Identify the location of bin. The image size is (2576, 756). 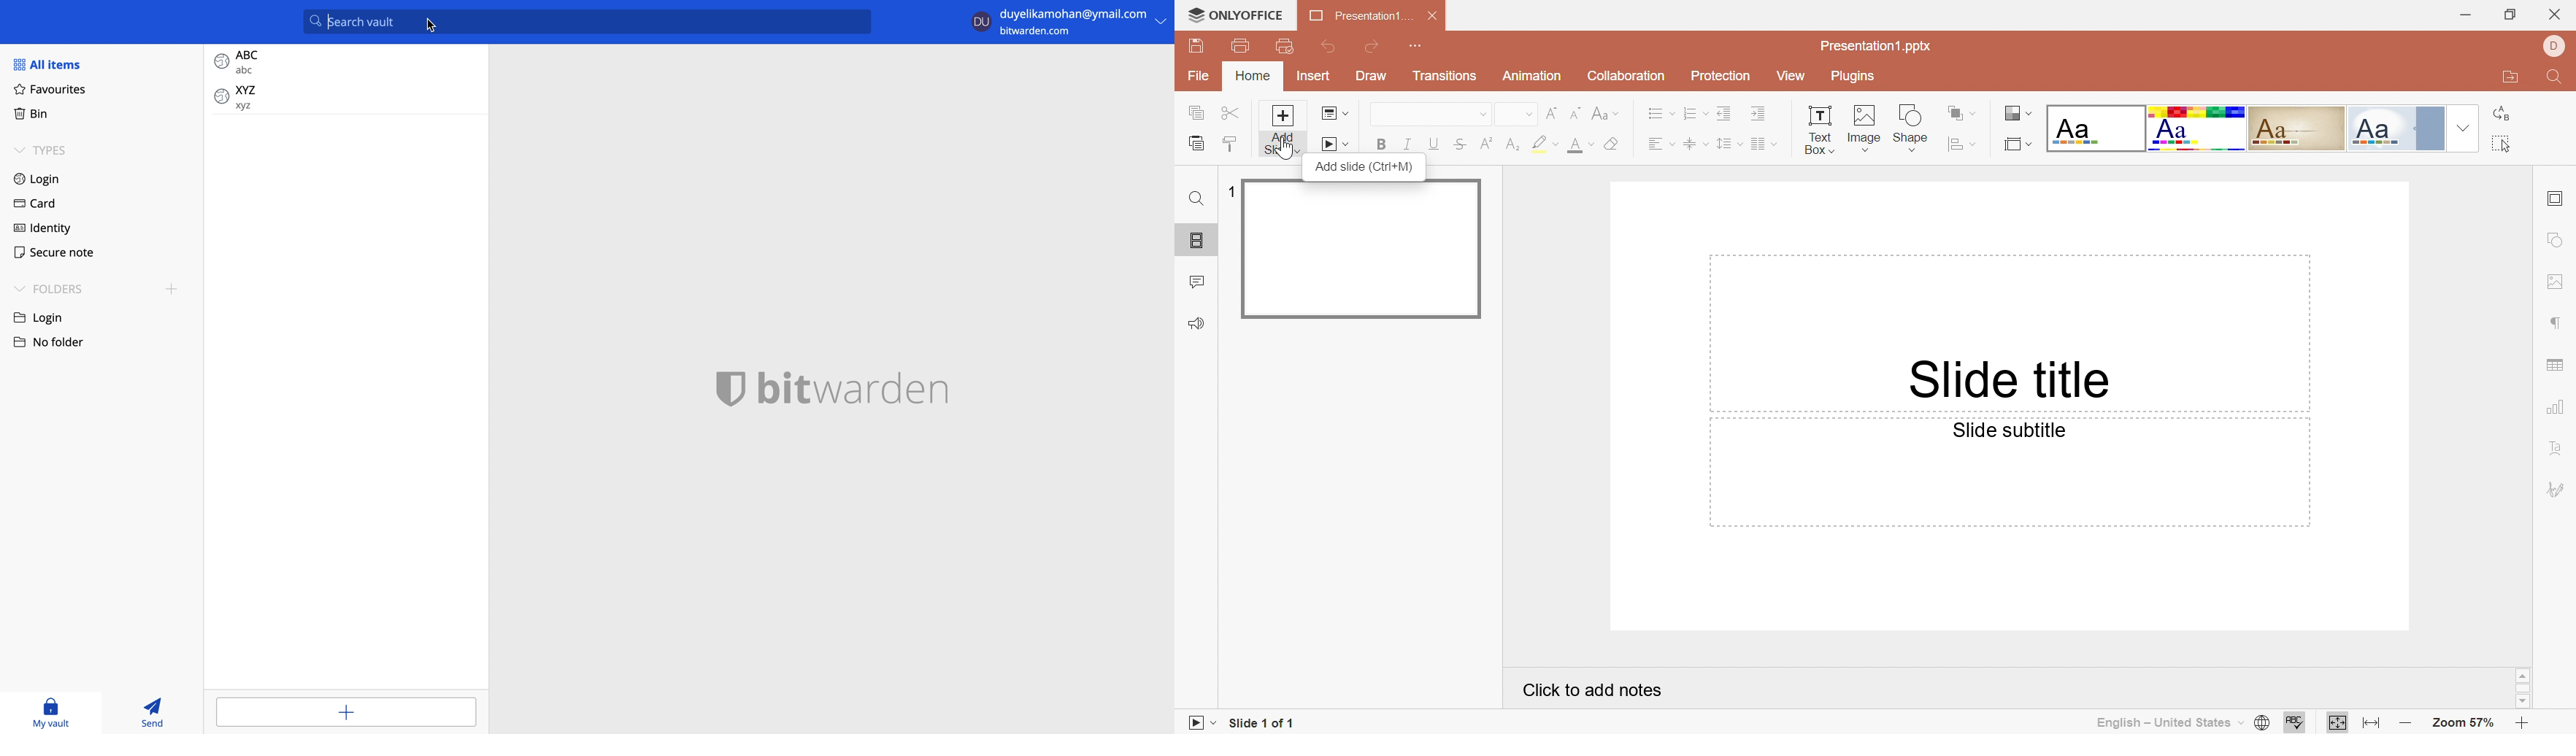
(32, 114).